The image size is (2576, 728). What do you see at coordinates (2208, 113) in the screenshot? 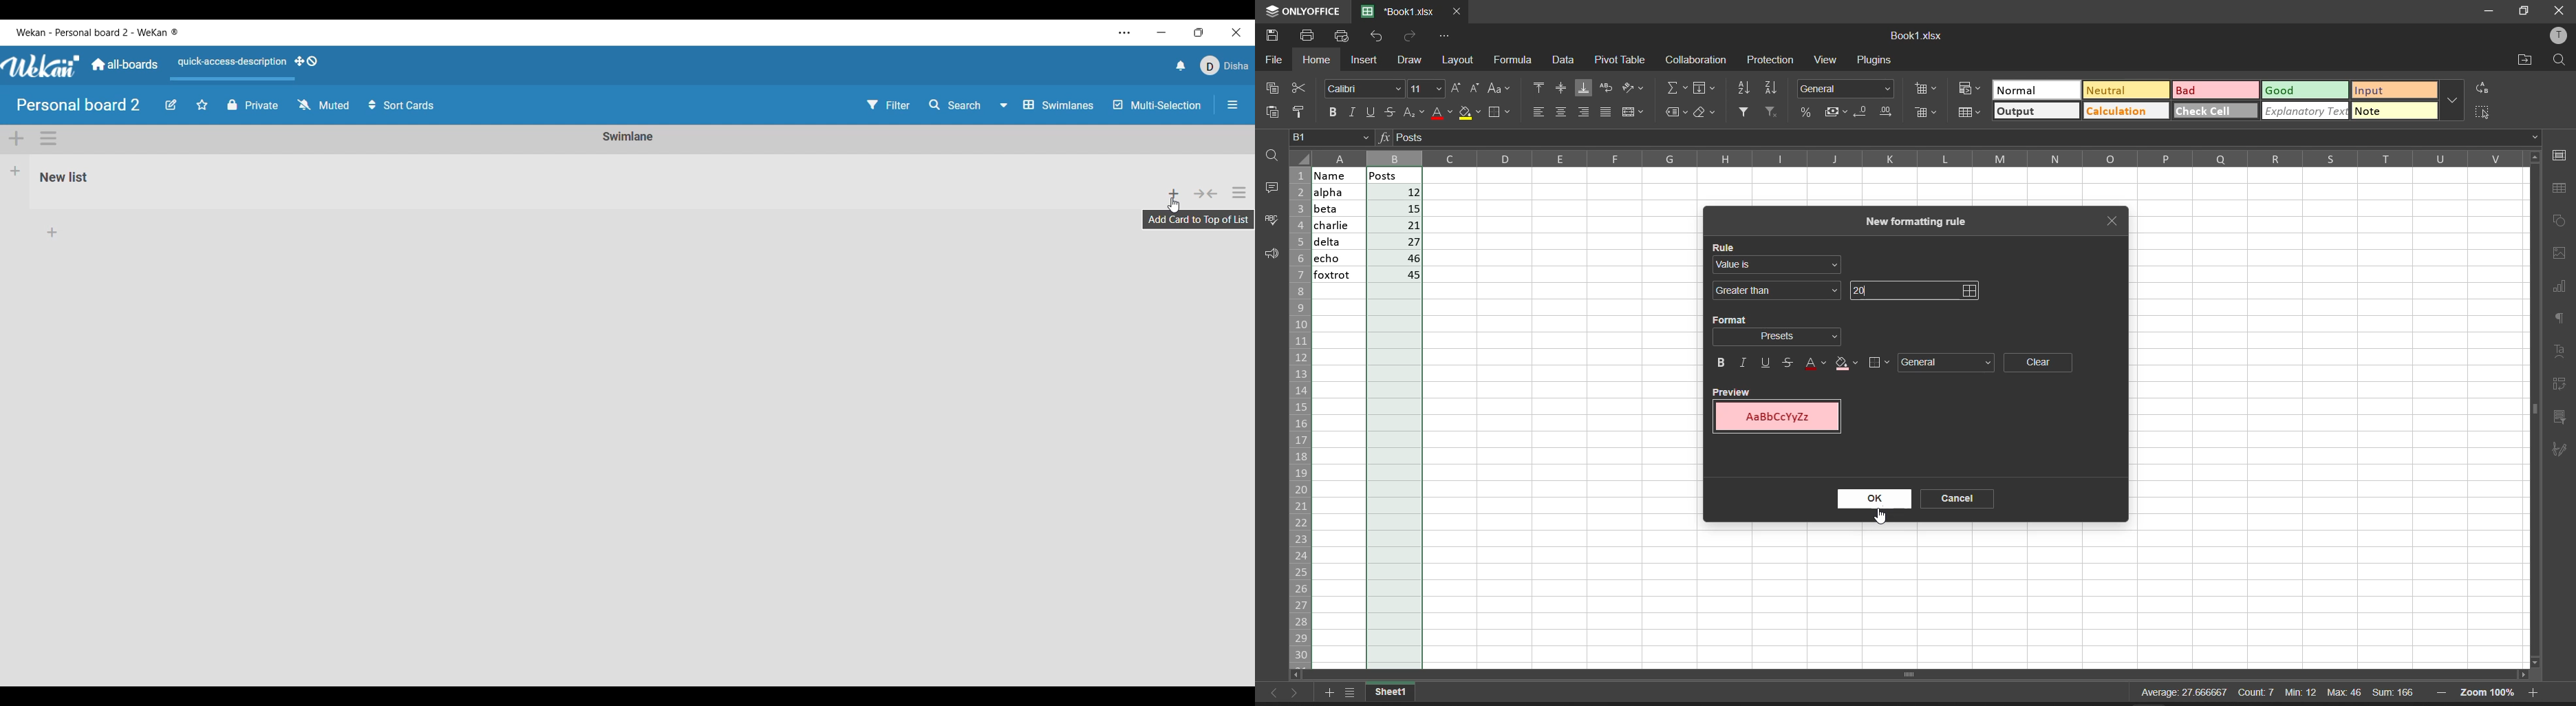
I see `check cell` at bounding box center [2208, 113].